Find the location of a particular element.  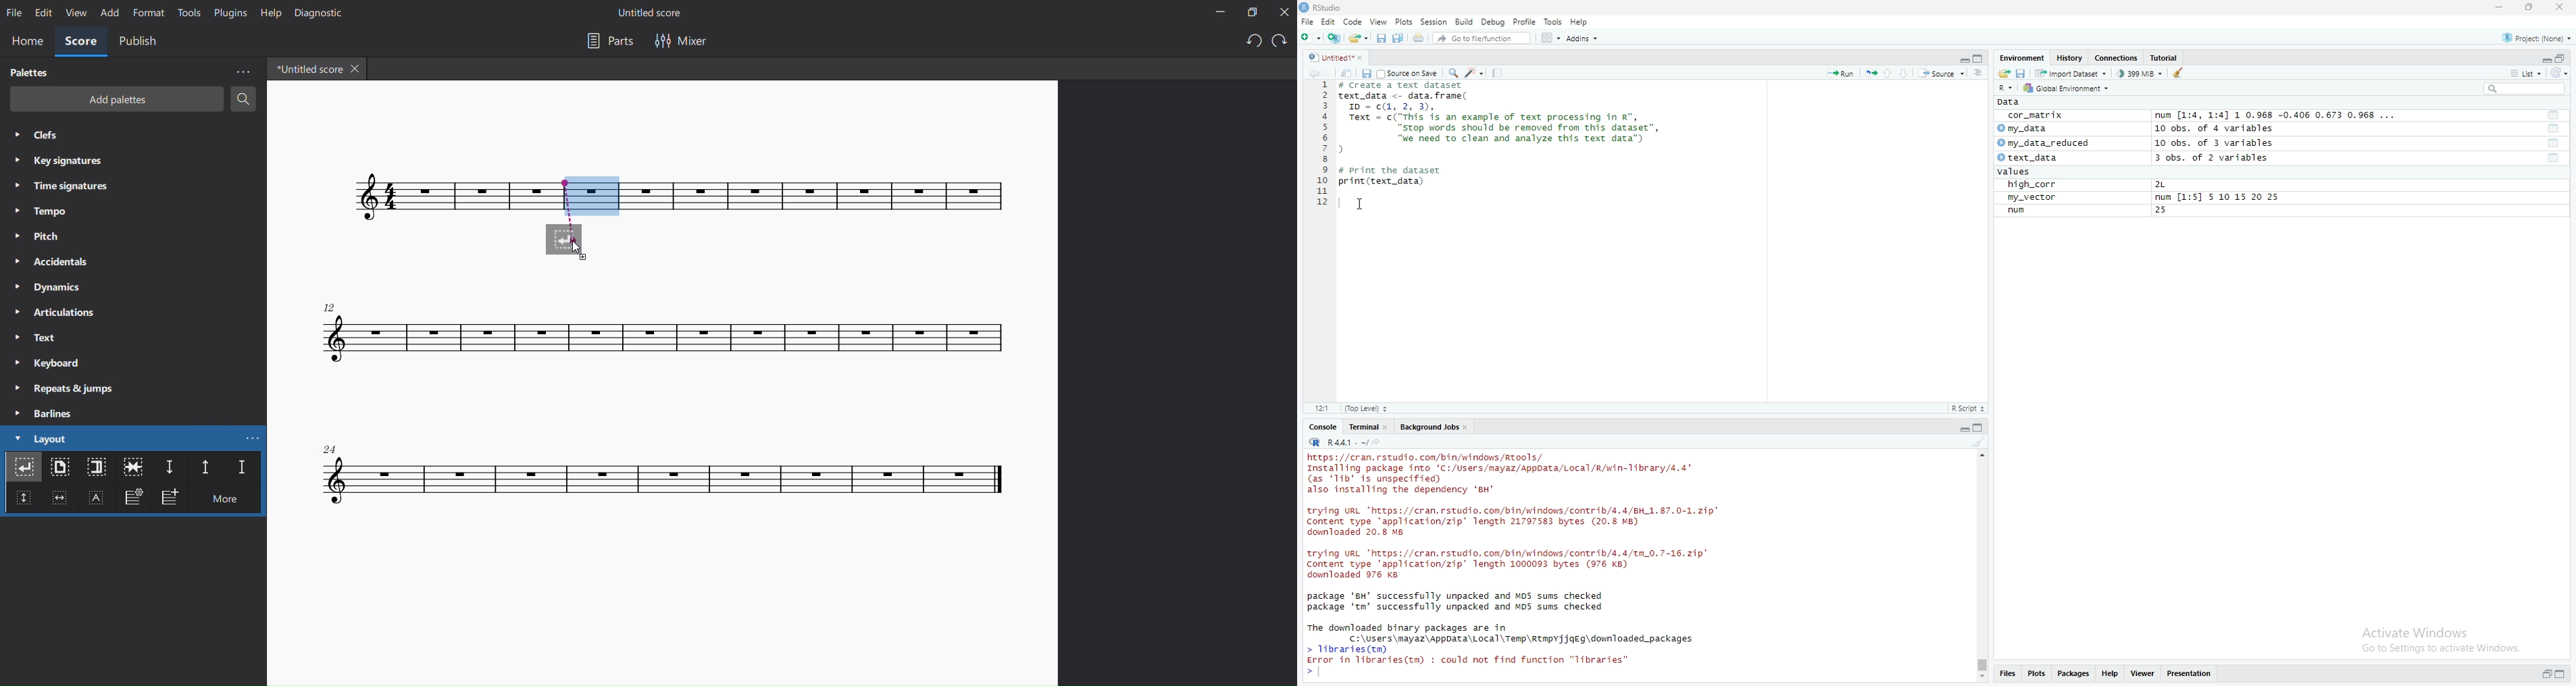

save all open documents is located at coordinates (1402, 39).